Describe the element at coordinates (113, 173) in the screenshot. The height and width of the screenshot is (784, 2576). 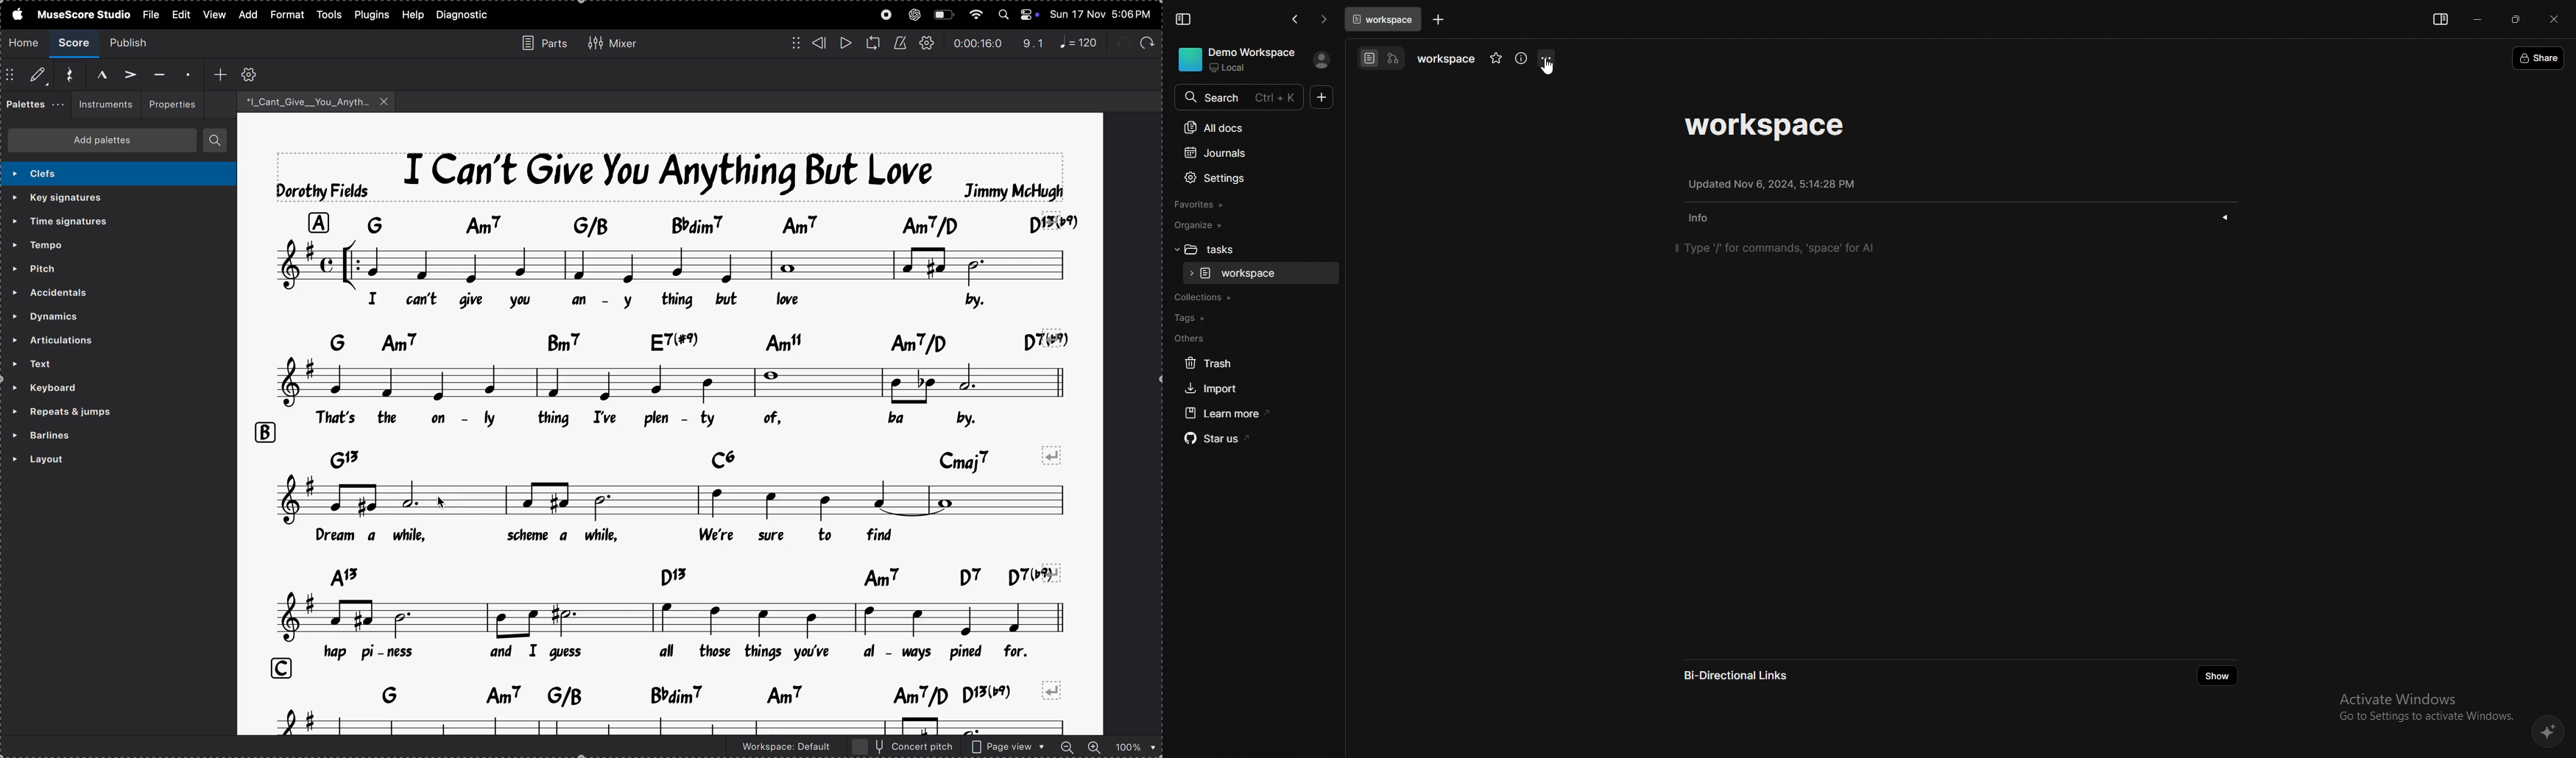
I see `clef` at that location.